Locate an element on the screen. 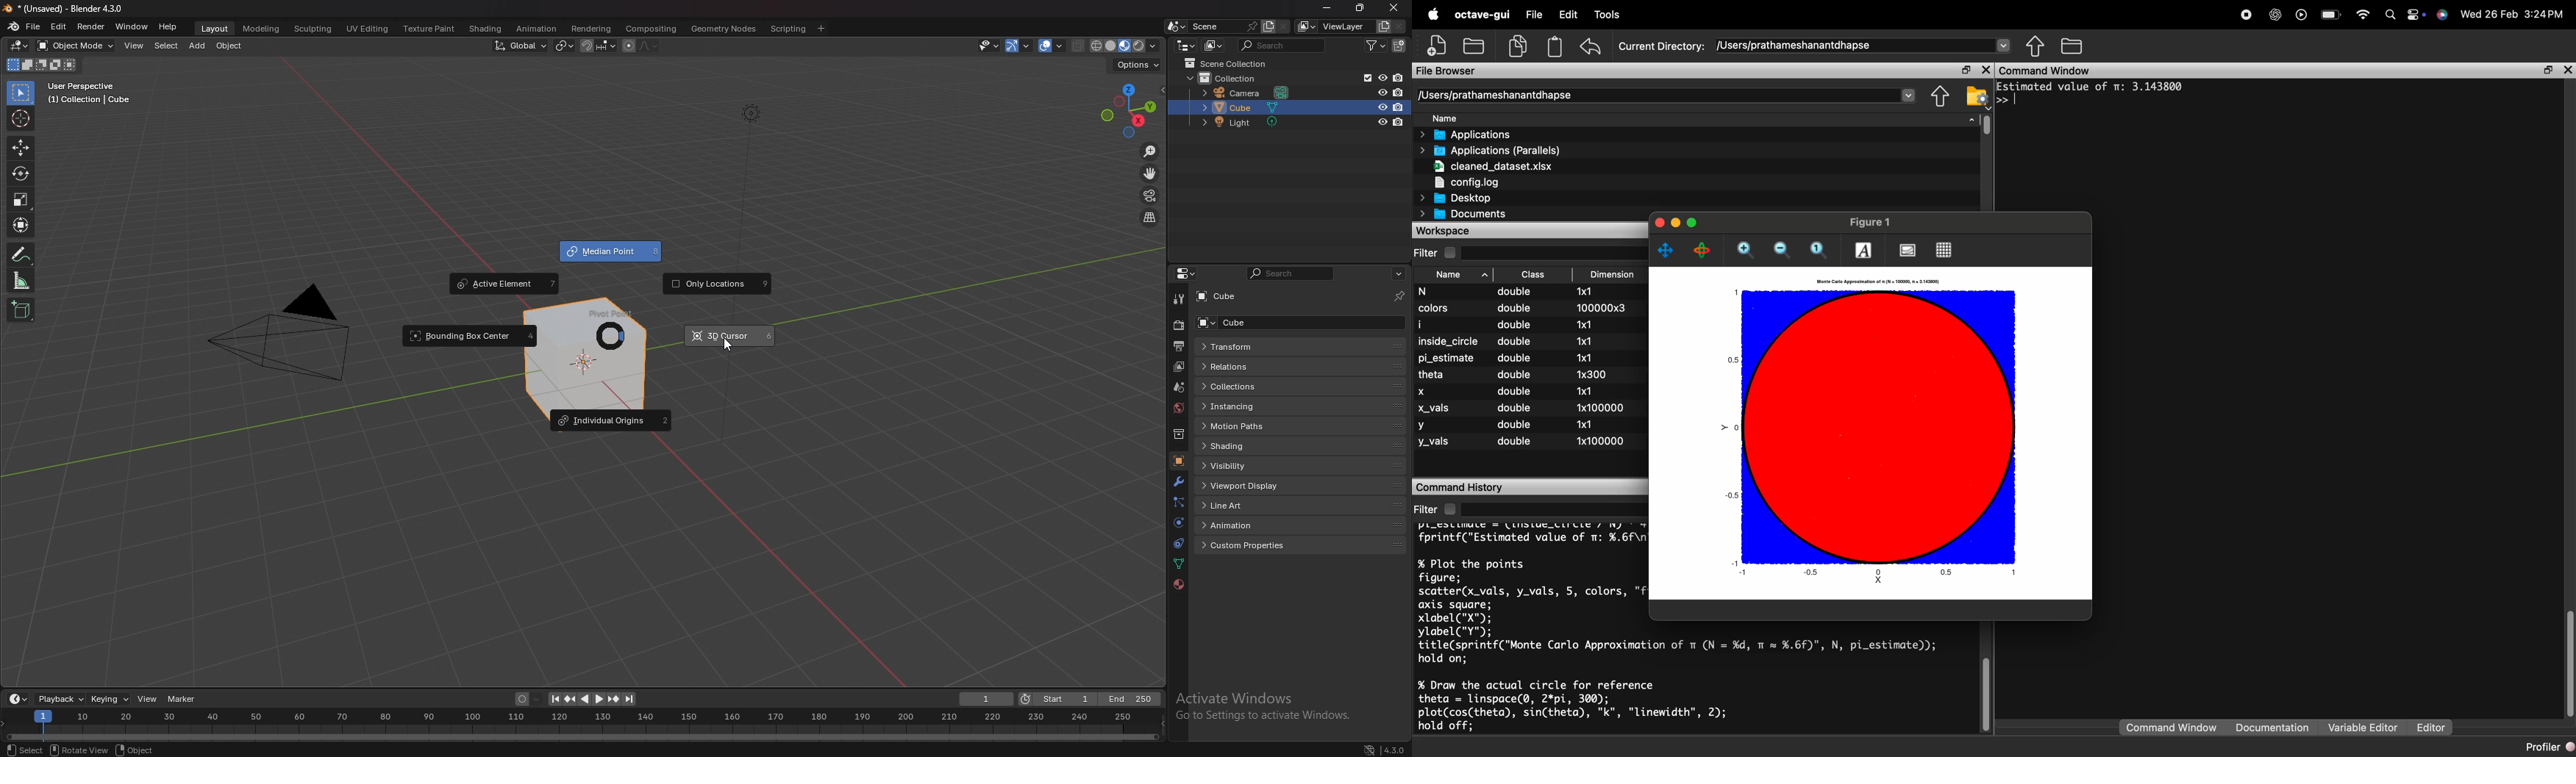  zoom is located at coordinates (1150, 151).